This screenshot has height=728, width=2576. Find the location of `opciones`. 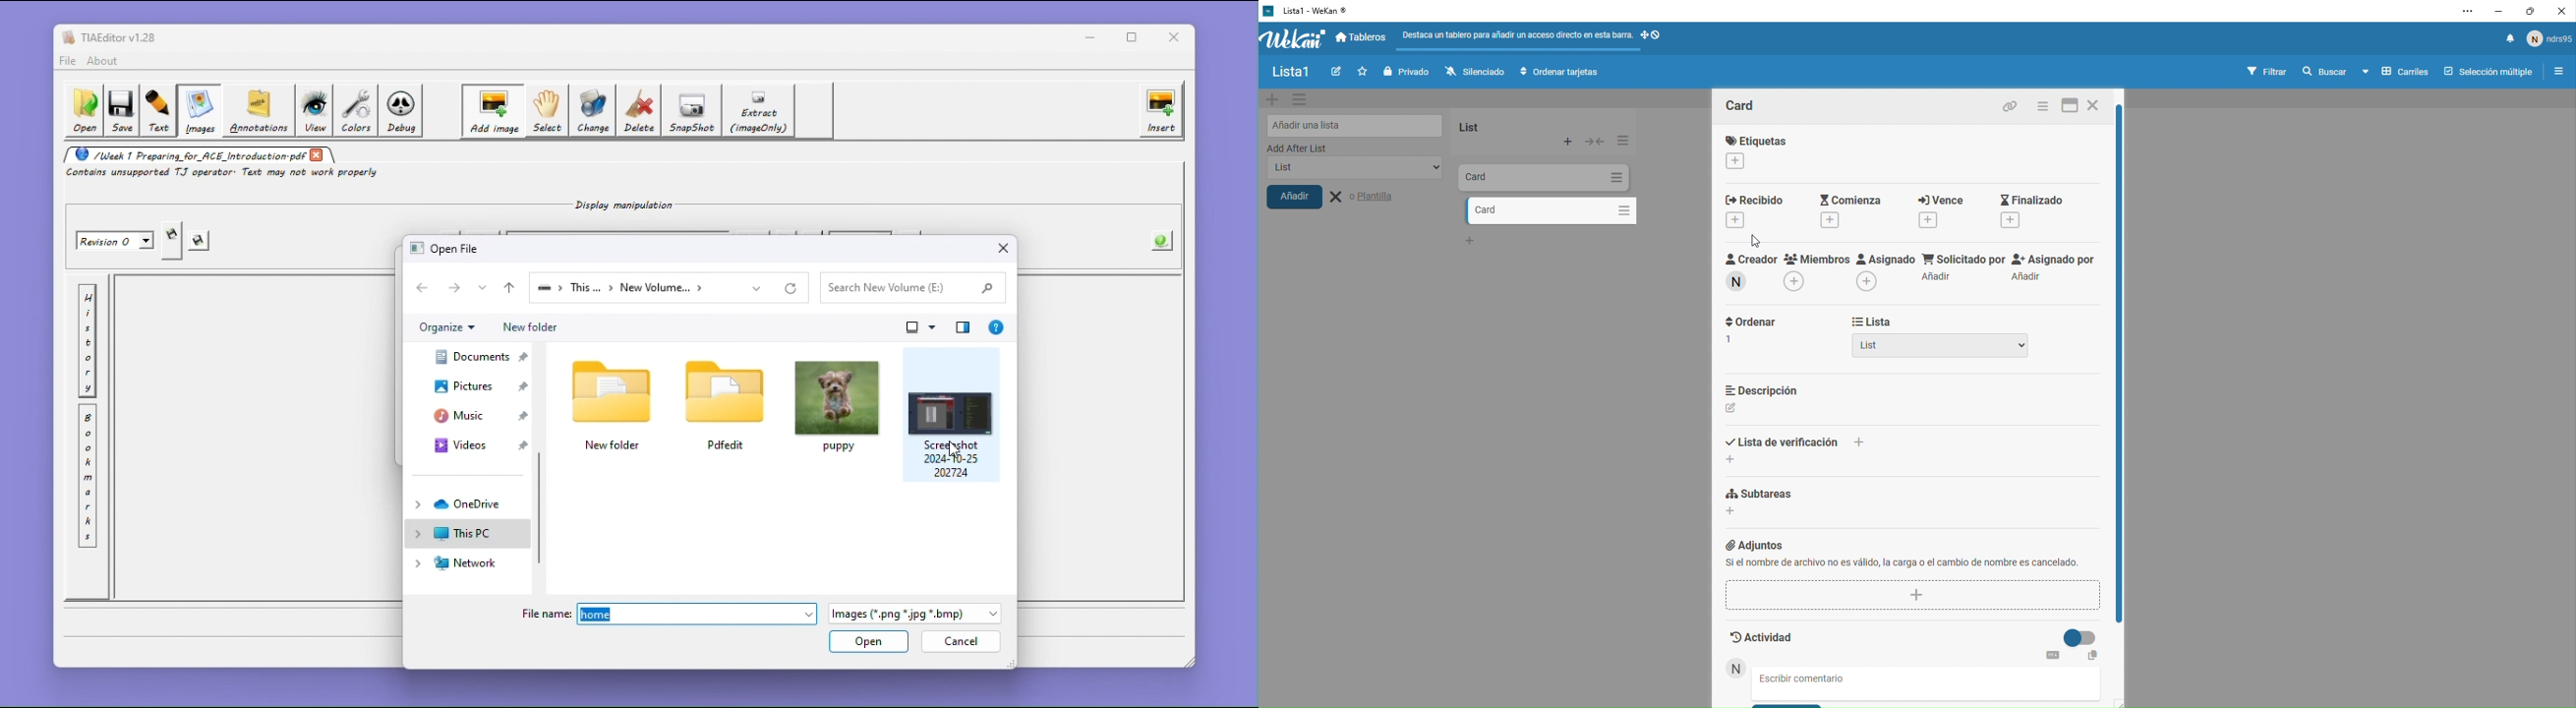

opciones is located at coordinates (2556, 73).